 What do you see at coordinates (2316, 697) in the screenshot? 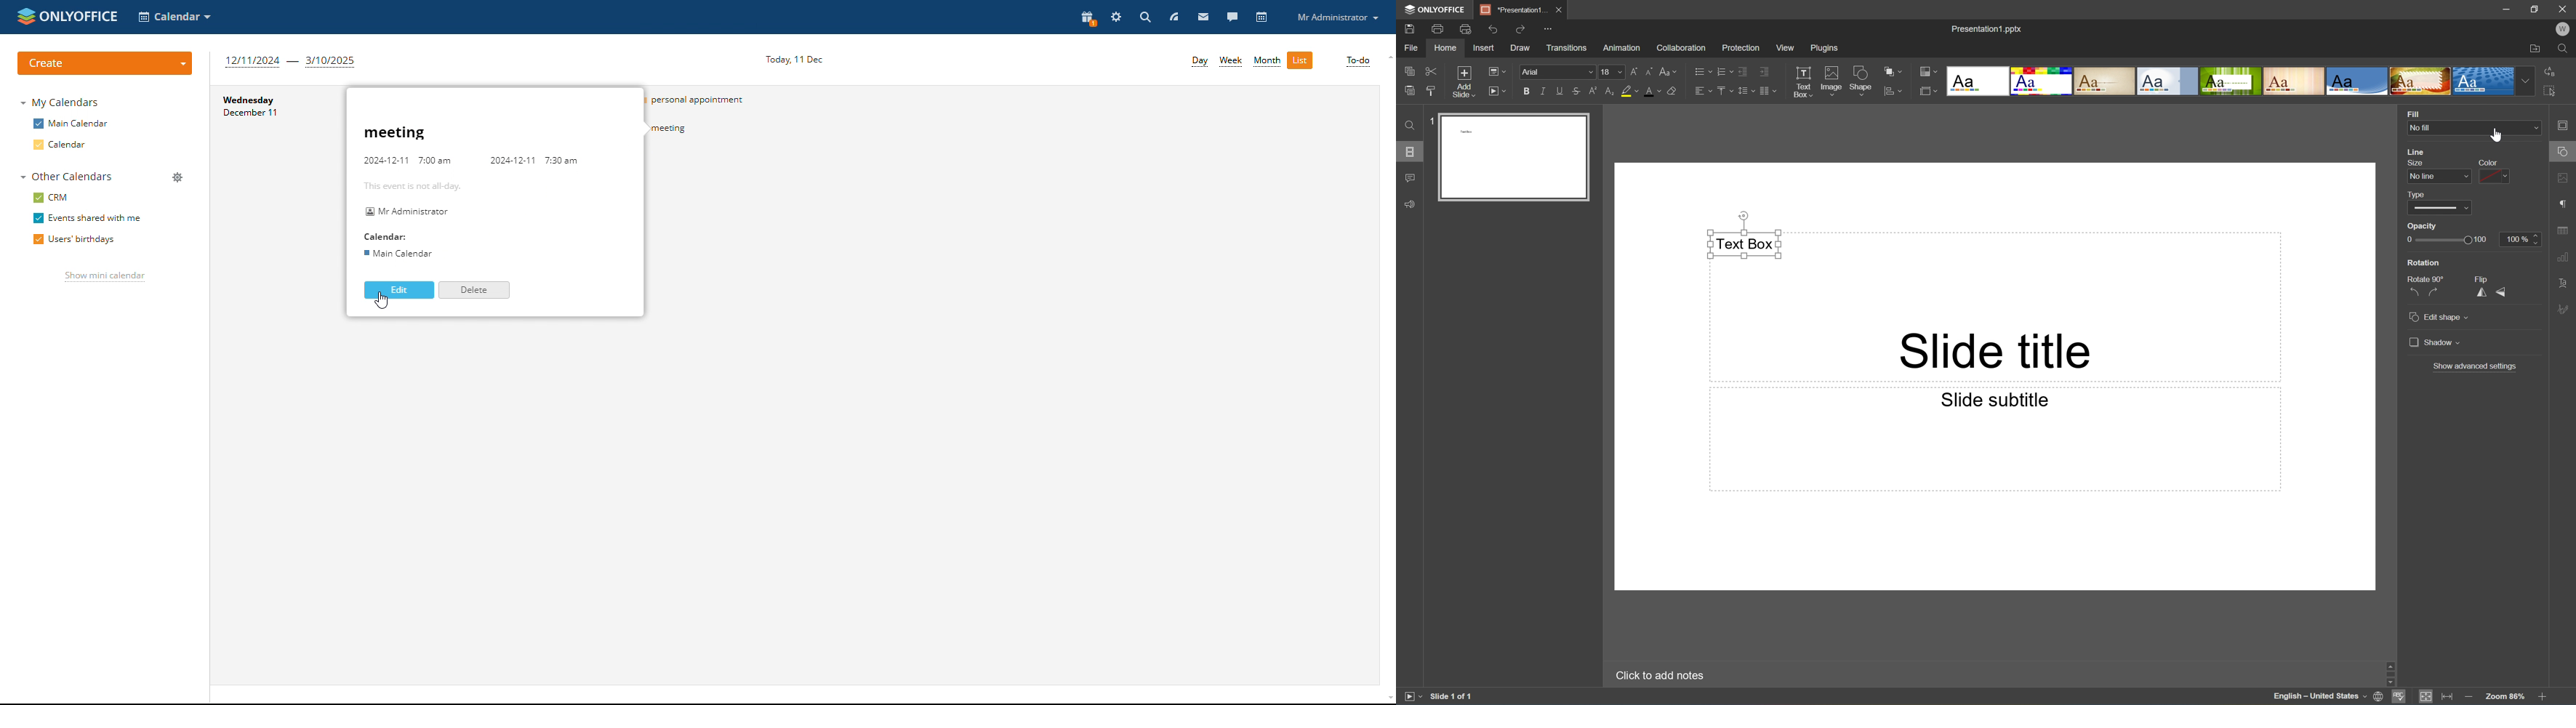
I see `English - United States` at bounding box center [2316, 697].